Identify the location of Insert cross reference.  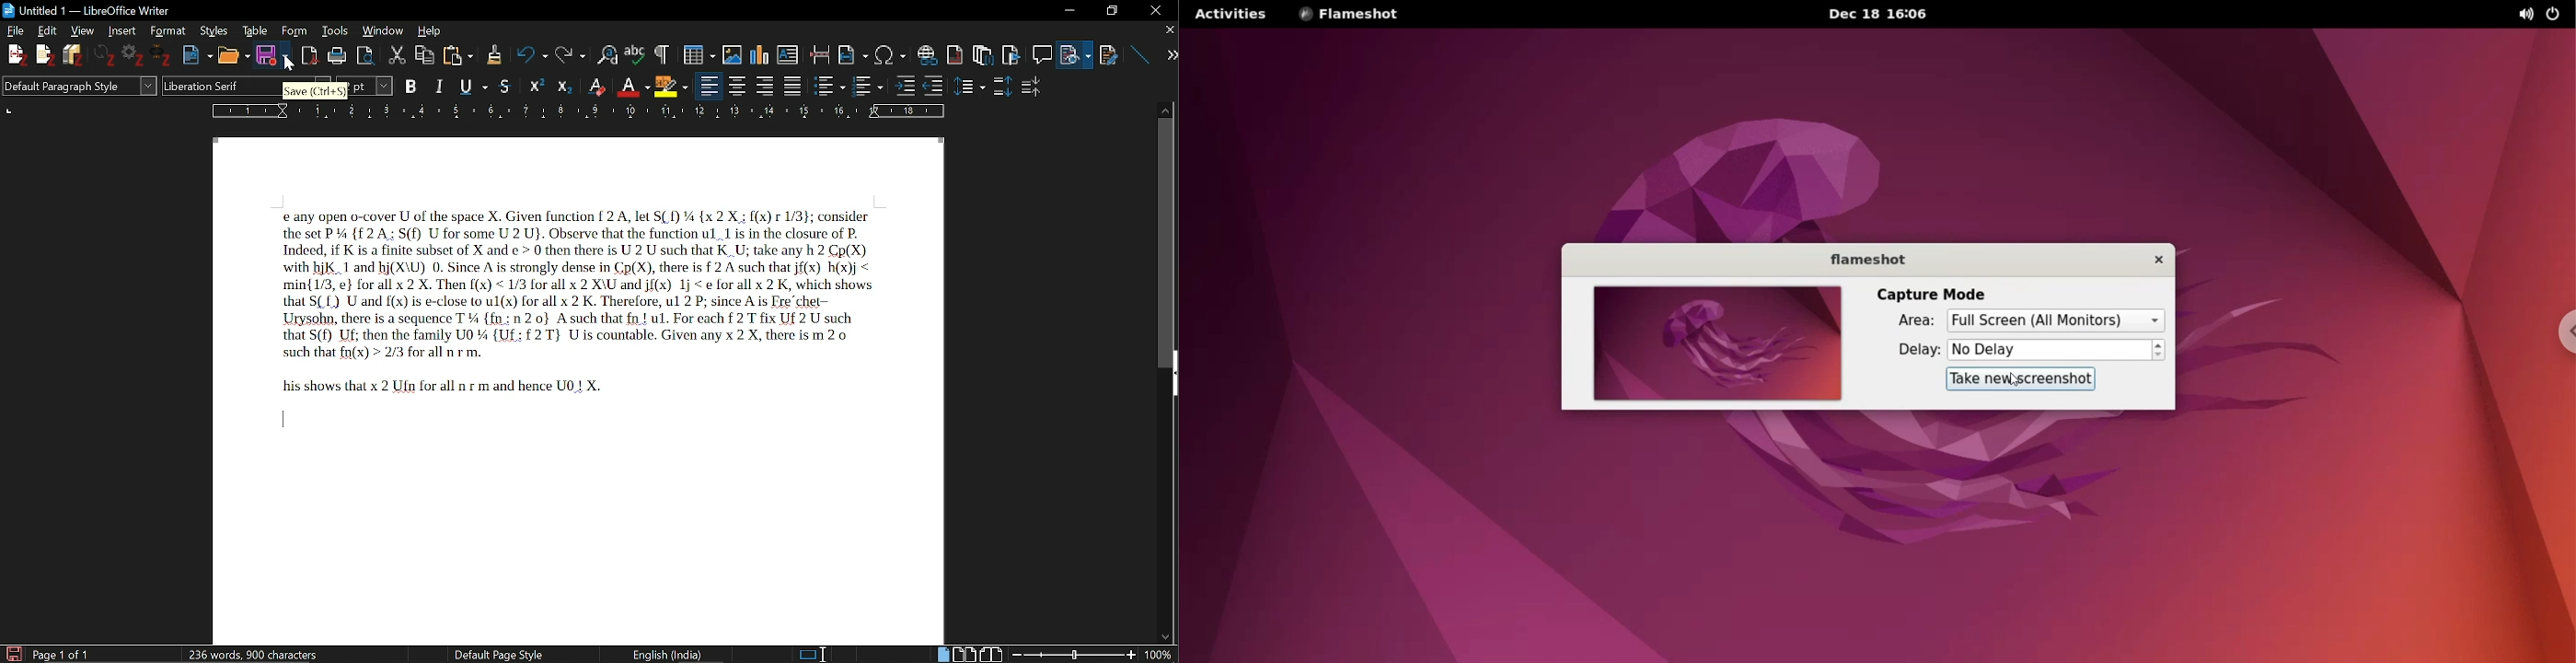
(1109, 51).